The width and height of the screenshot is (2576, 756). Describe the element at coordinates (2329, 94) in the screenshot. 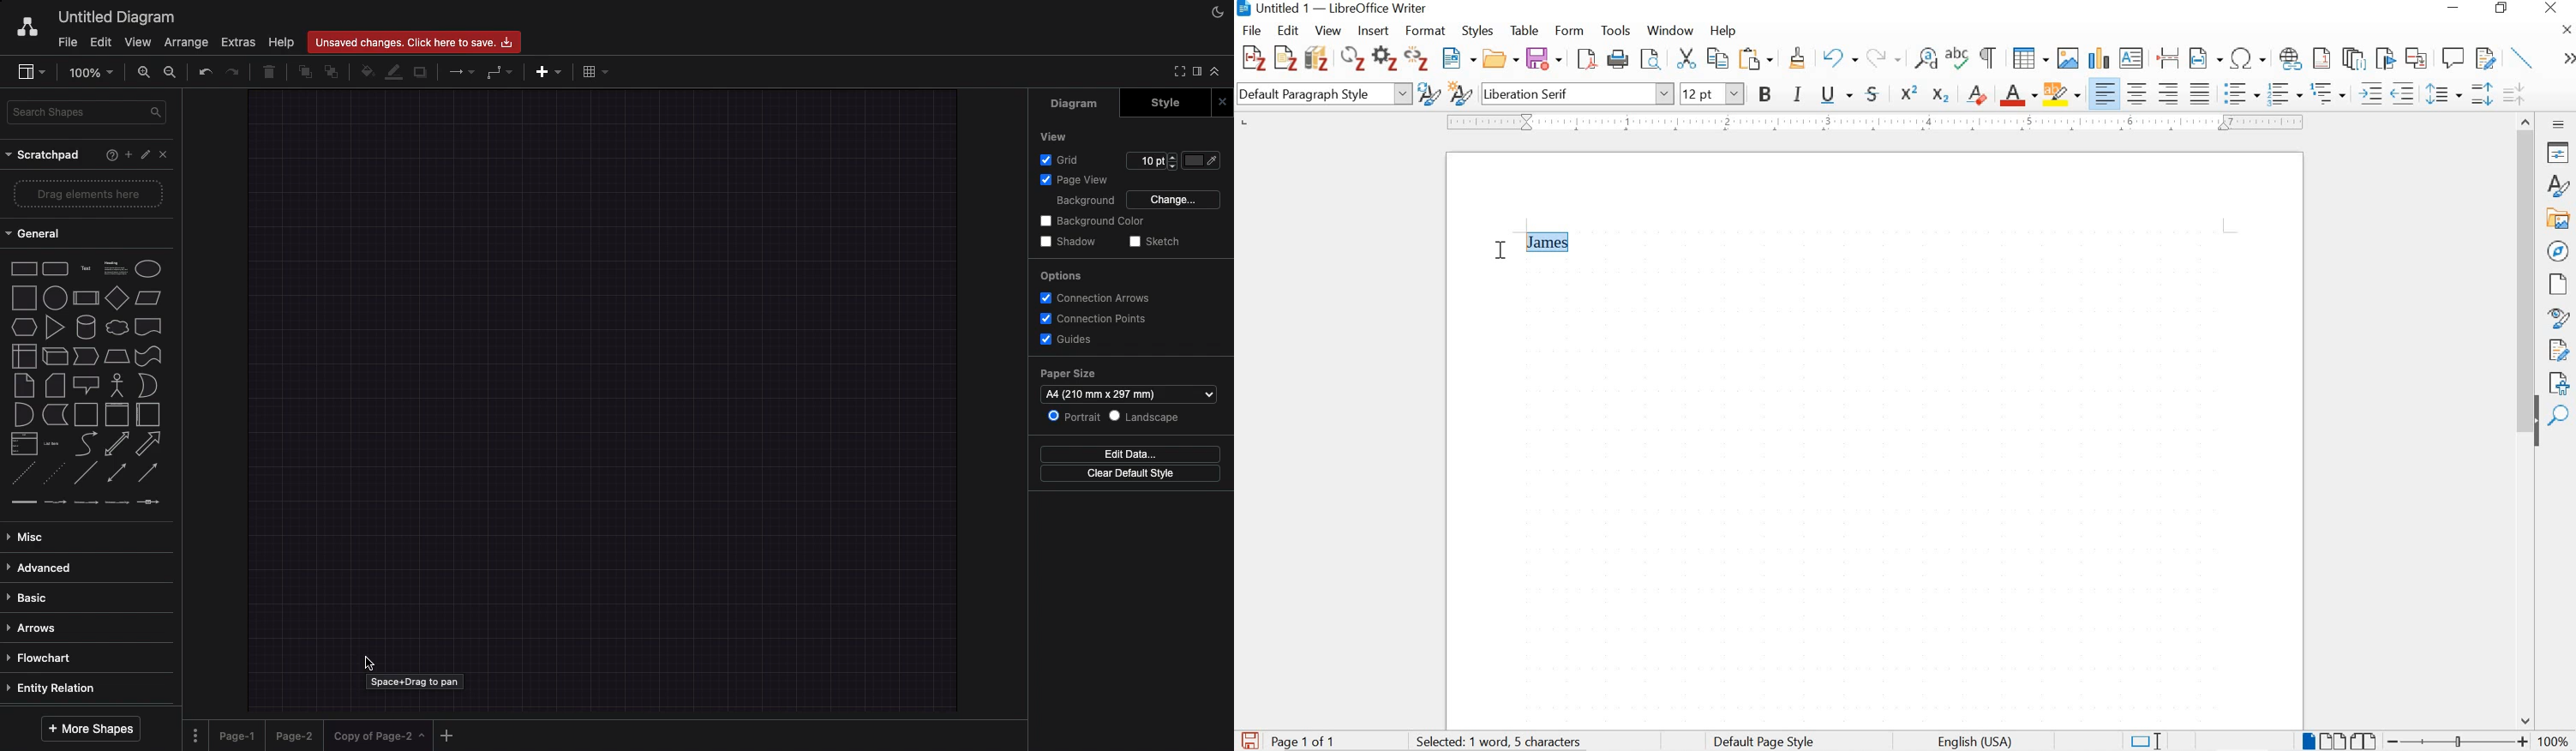

I see `outline format` at that location.